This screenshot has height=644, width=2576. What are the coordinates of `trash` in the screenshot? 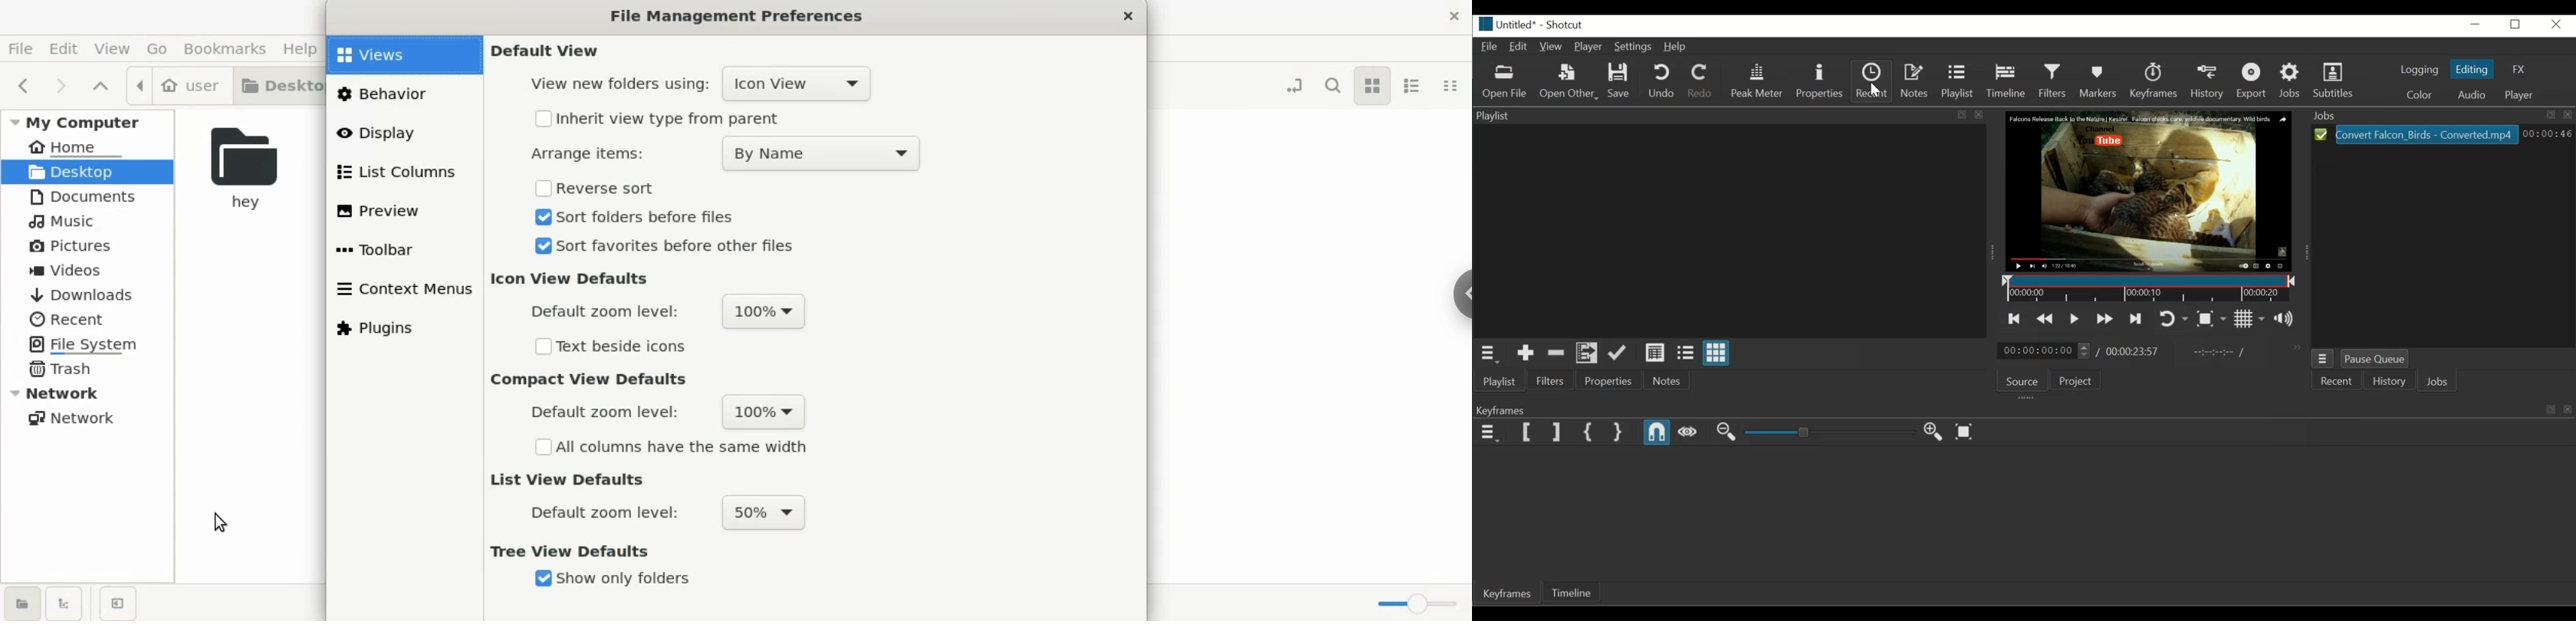 It's located at (69, 371).